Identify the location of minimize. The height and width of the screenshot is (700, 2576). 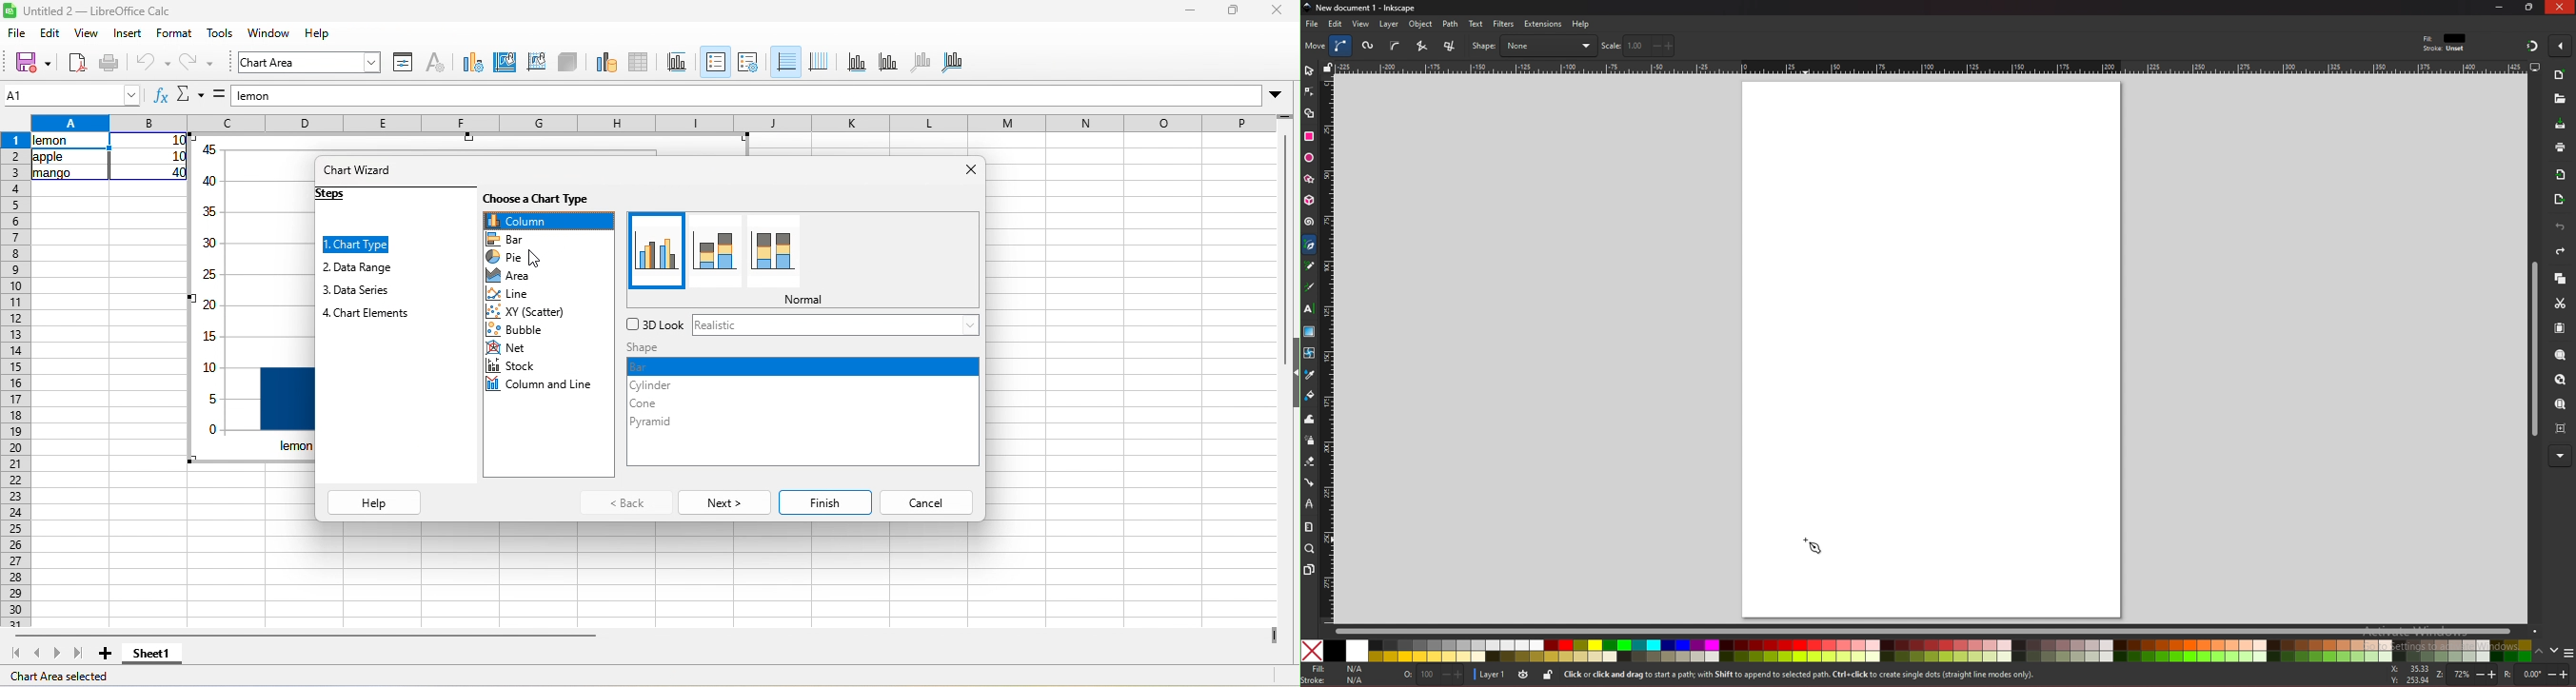
(1187, 11).